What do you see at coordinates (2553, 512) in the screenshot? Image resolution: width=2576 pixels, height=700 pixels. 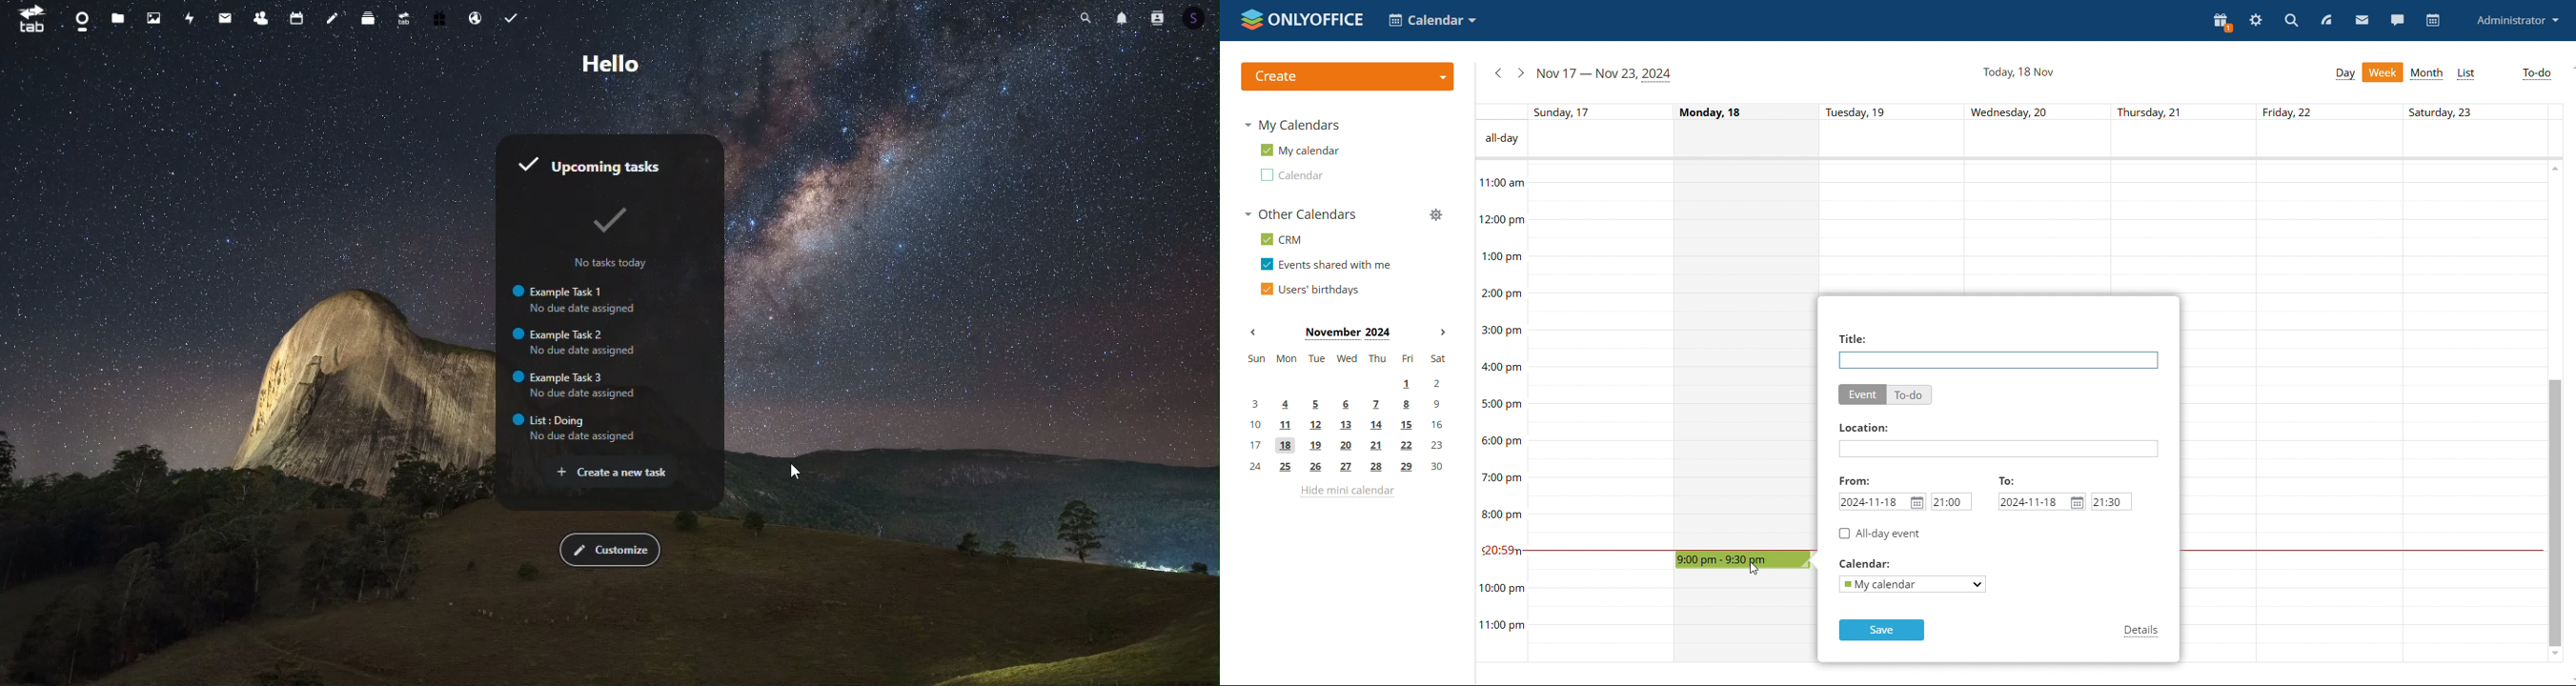 I see `scrollbar` at bounding box center [2553, 512].